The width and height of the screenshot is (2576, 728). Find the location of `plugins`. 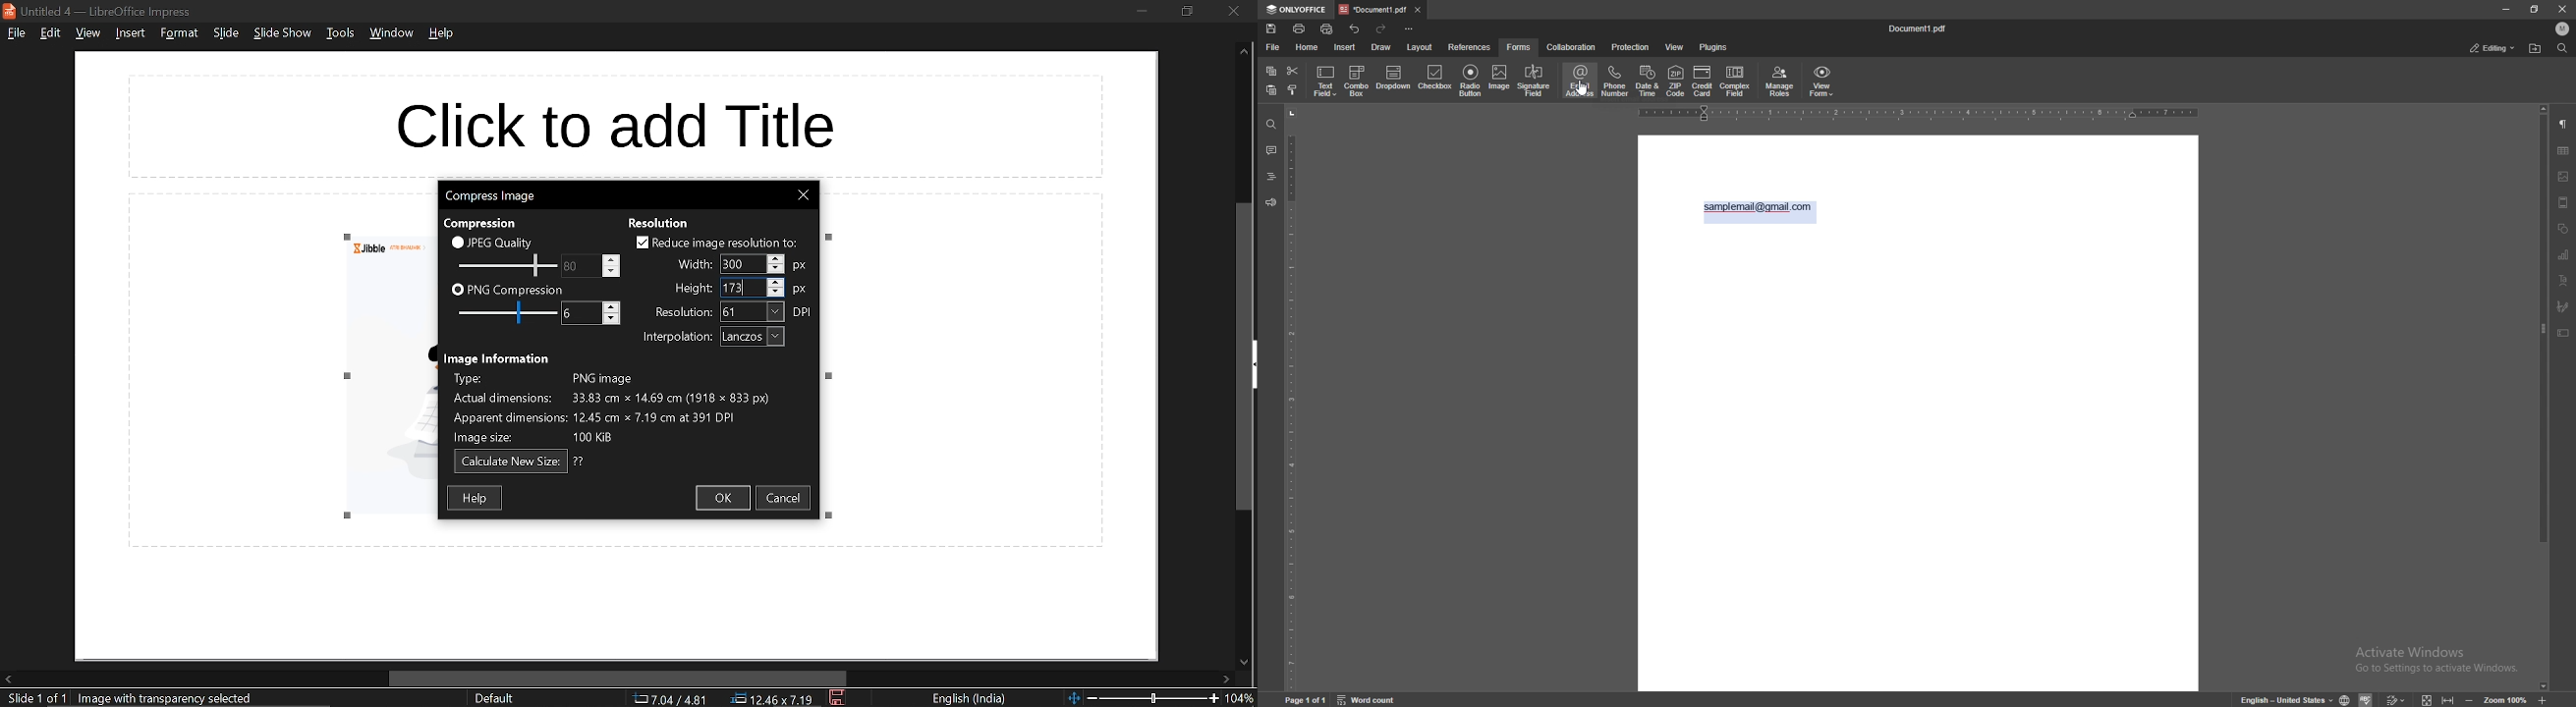

plugins is located at coordinates (1713, 47).